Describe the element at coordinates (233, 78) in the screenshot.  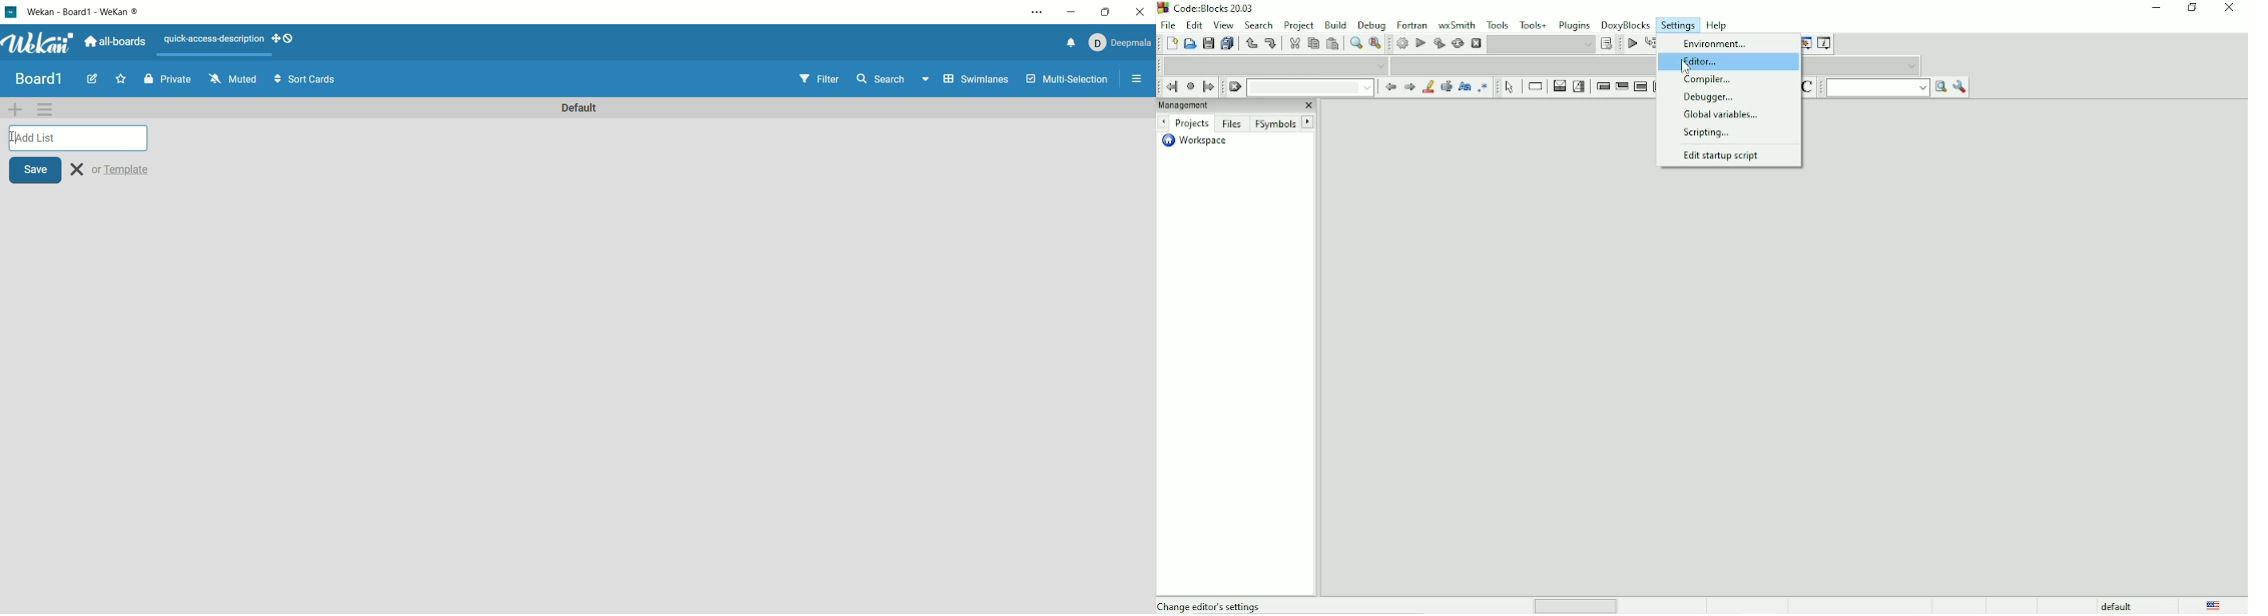
I see `muted` at that location.